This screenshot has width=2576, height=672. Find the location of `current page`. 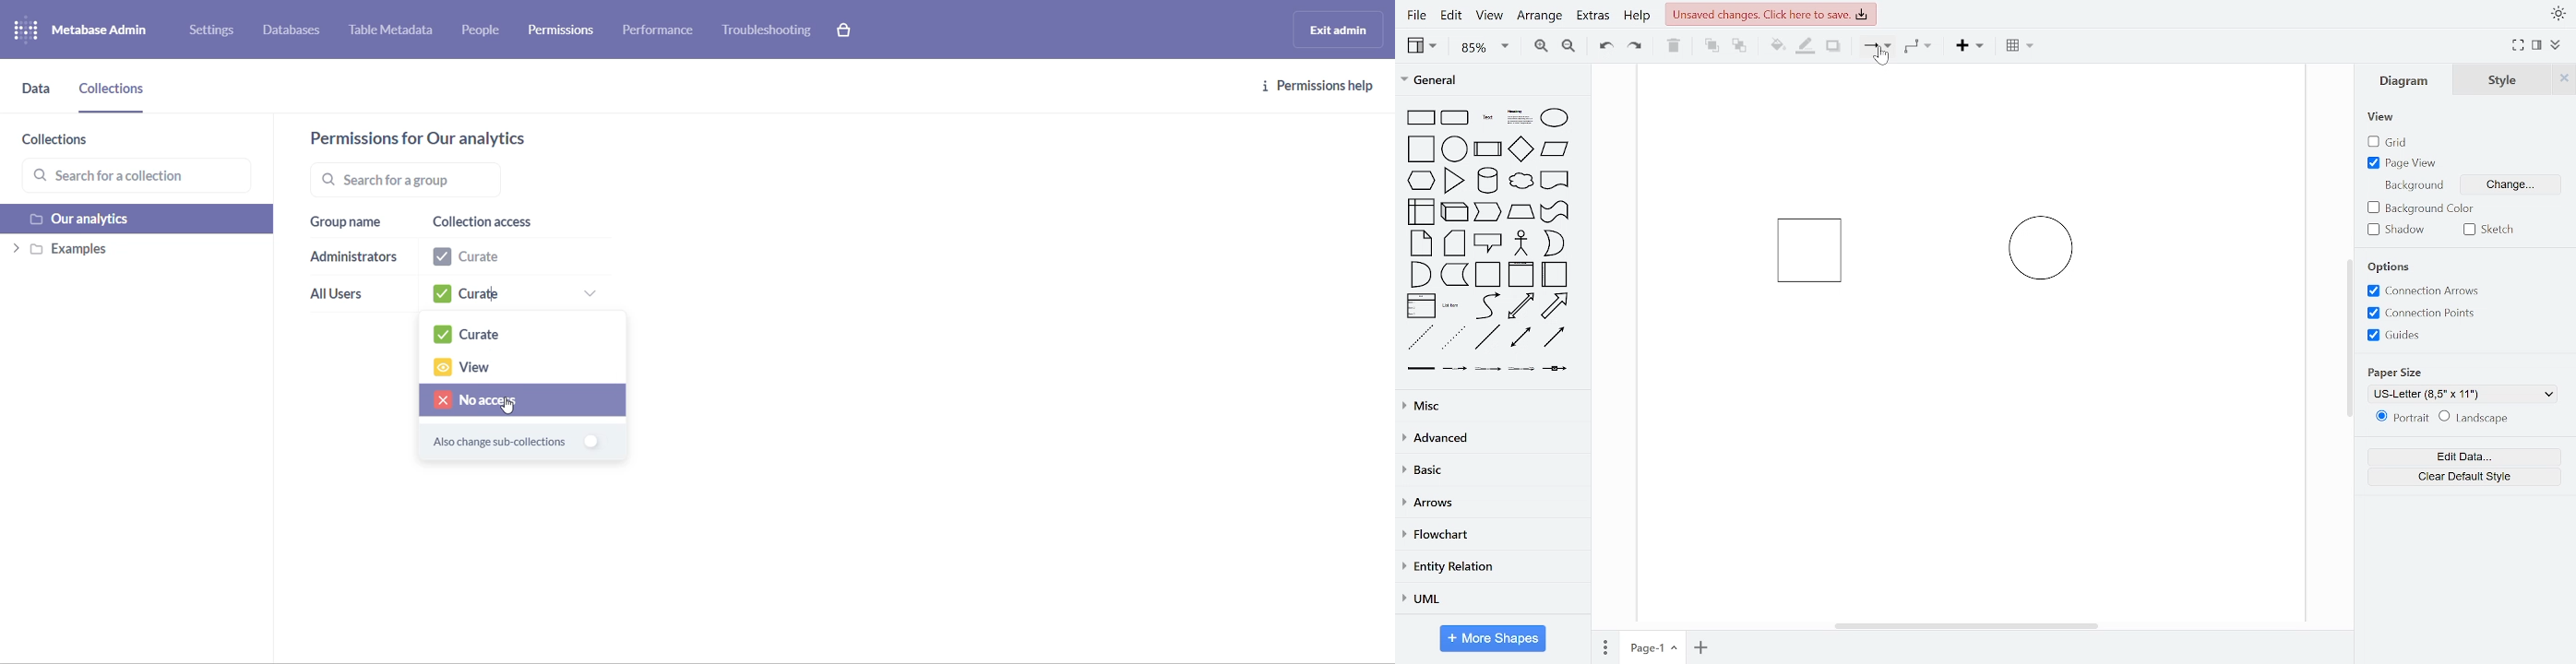

current page is located at coordinates (1652, 646).